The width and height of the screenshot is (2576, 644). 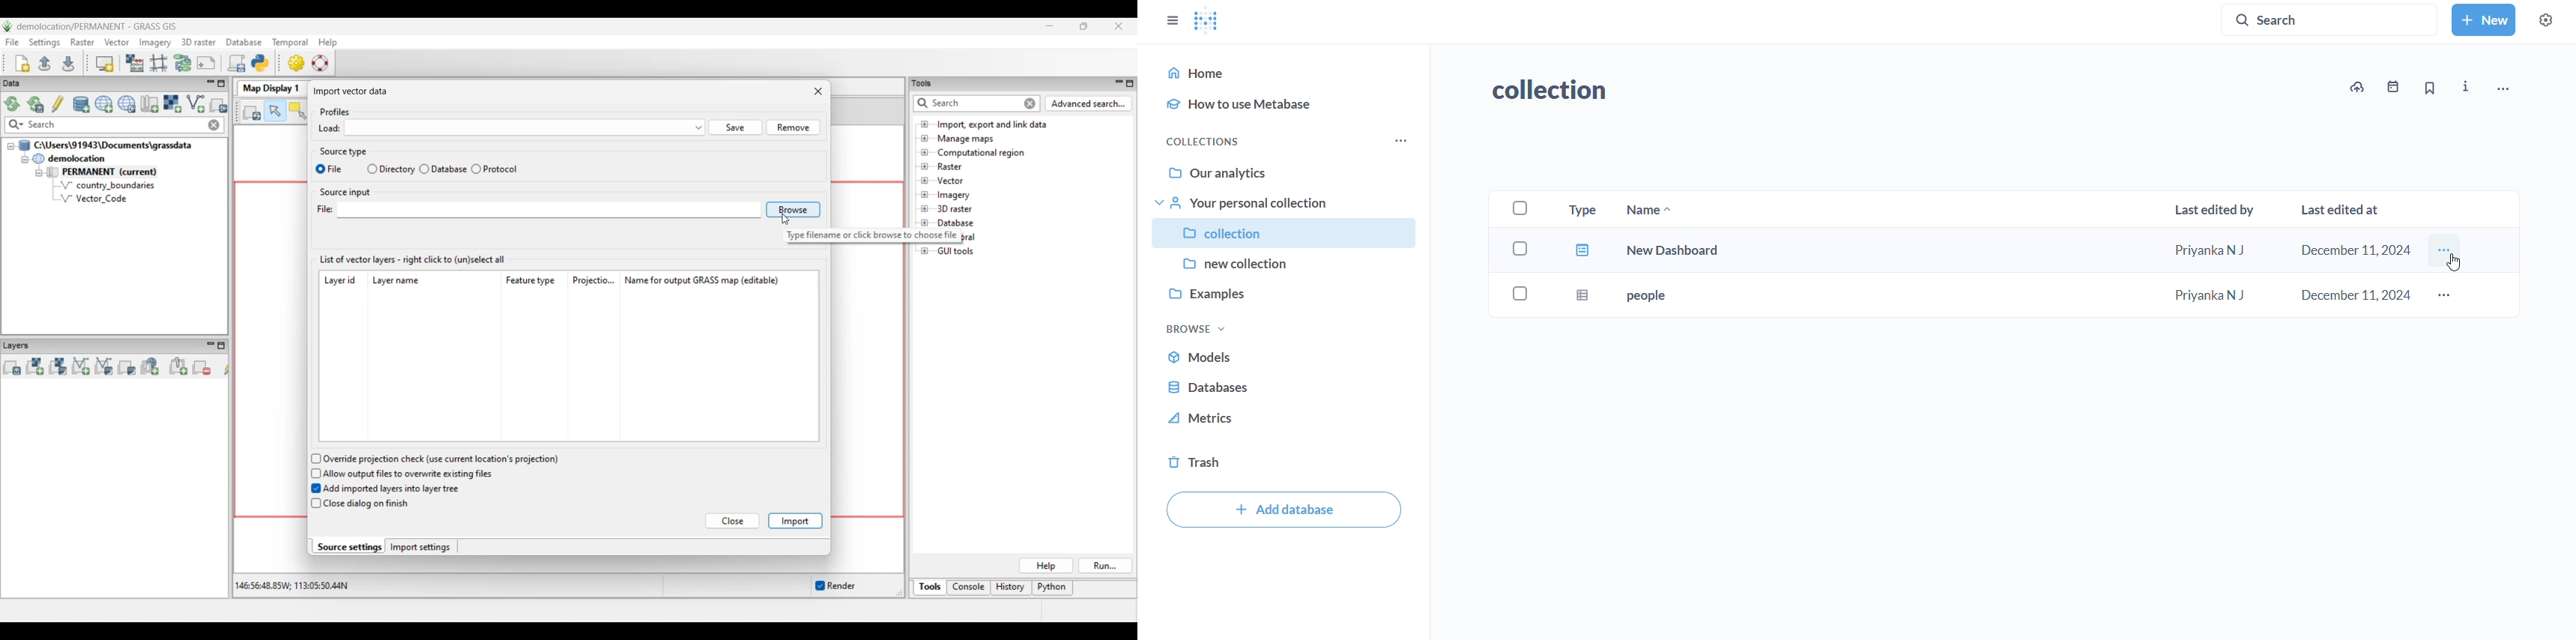 What do you see at coordinates (2503, 88) in the screenshot?
I see `move, trash, and more` at bounding box center [2503, 88].